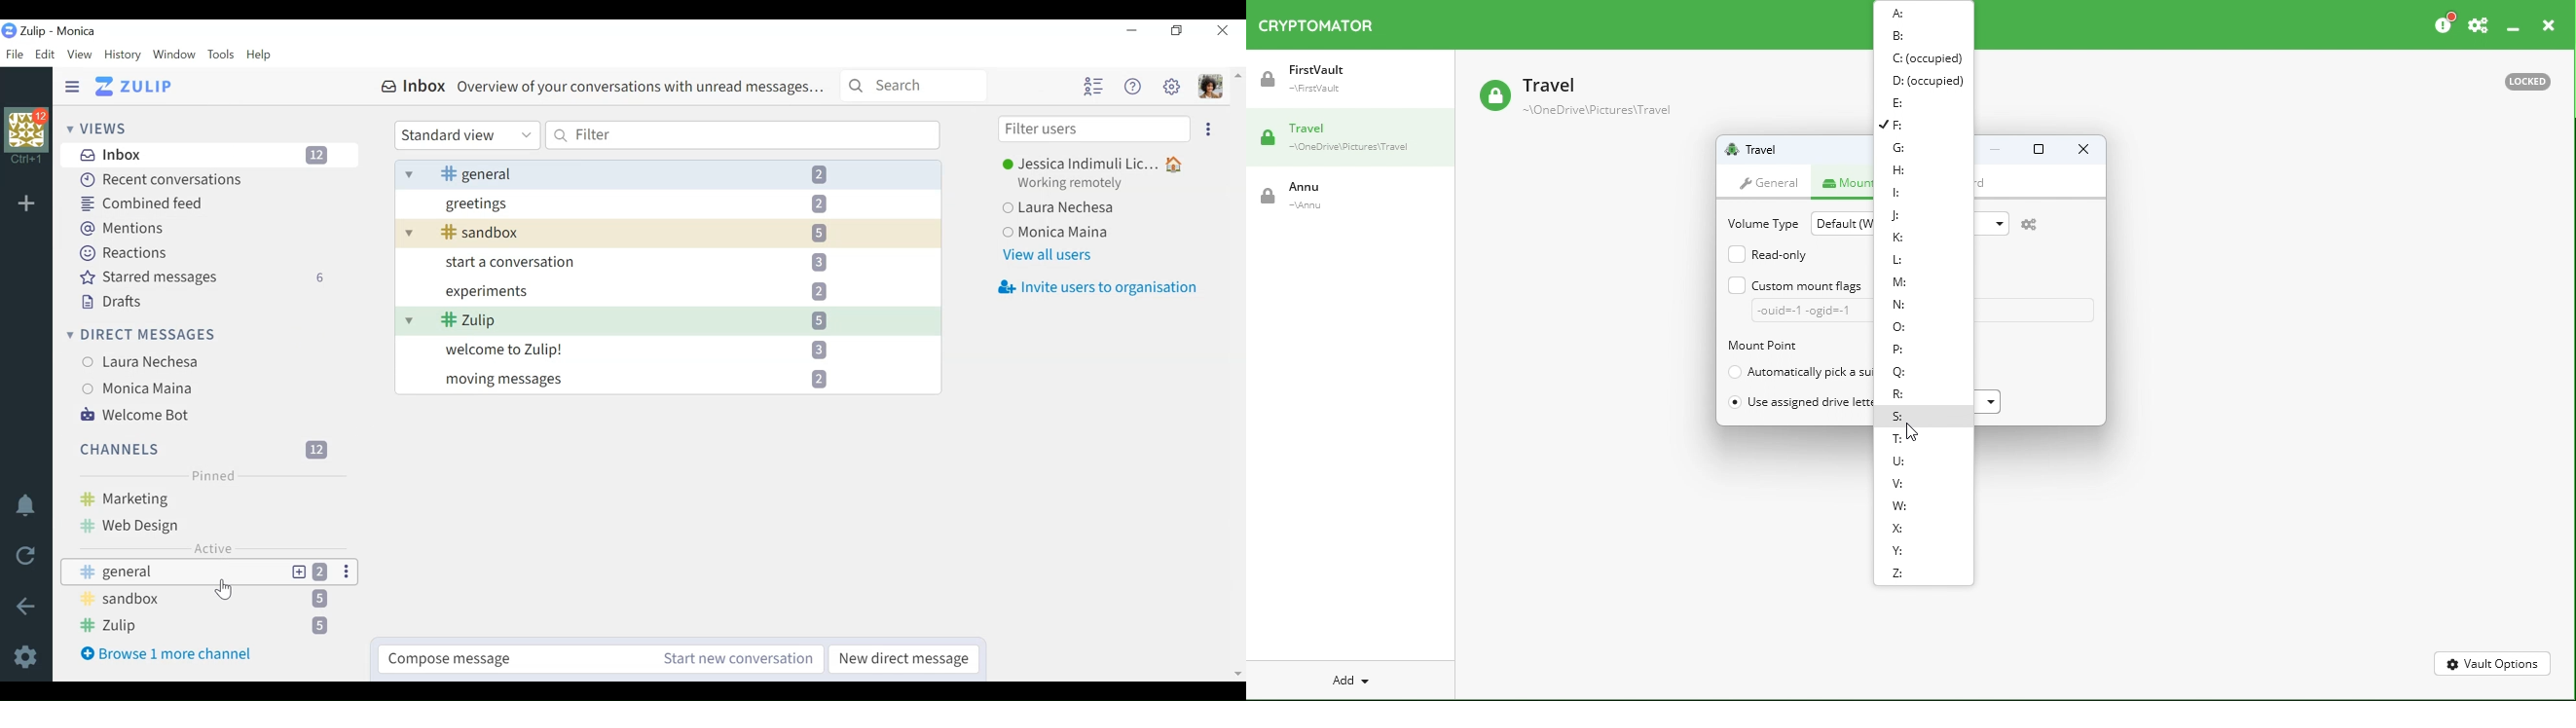  I want to click on General, so click(173, 572).